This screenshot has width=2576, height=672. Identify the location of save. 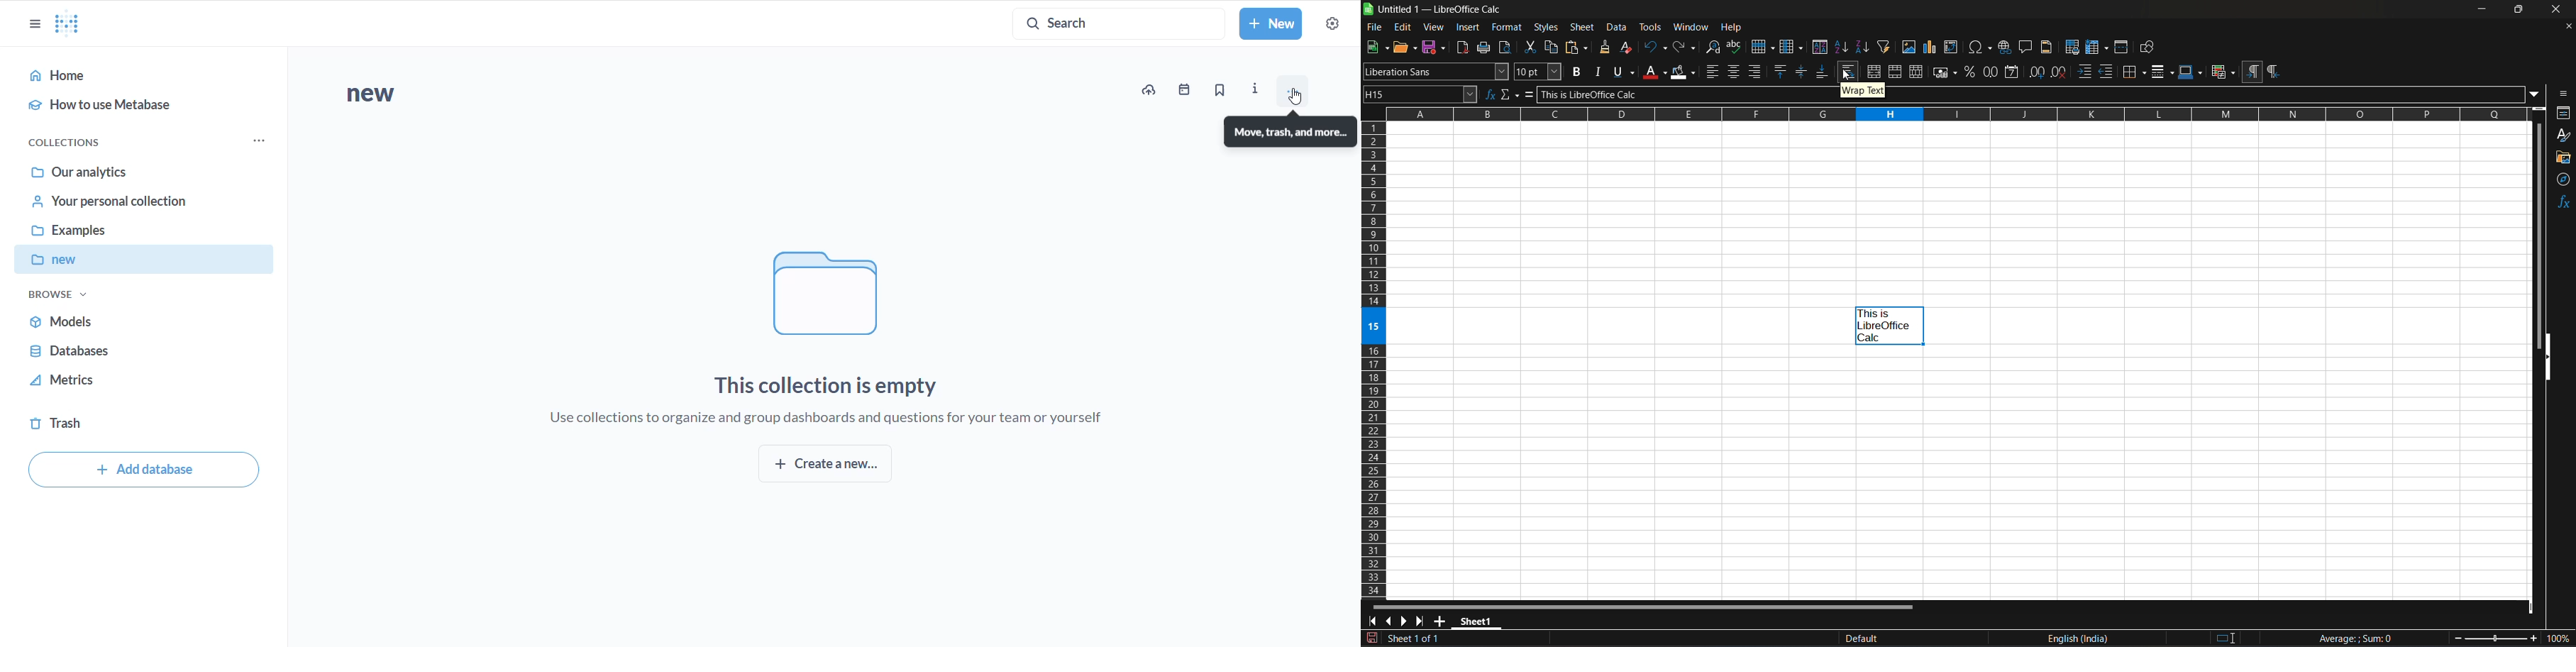
(1433, 46).